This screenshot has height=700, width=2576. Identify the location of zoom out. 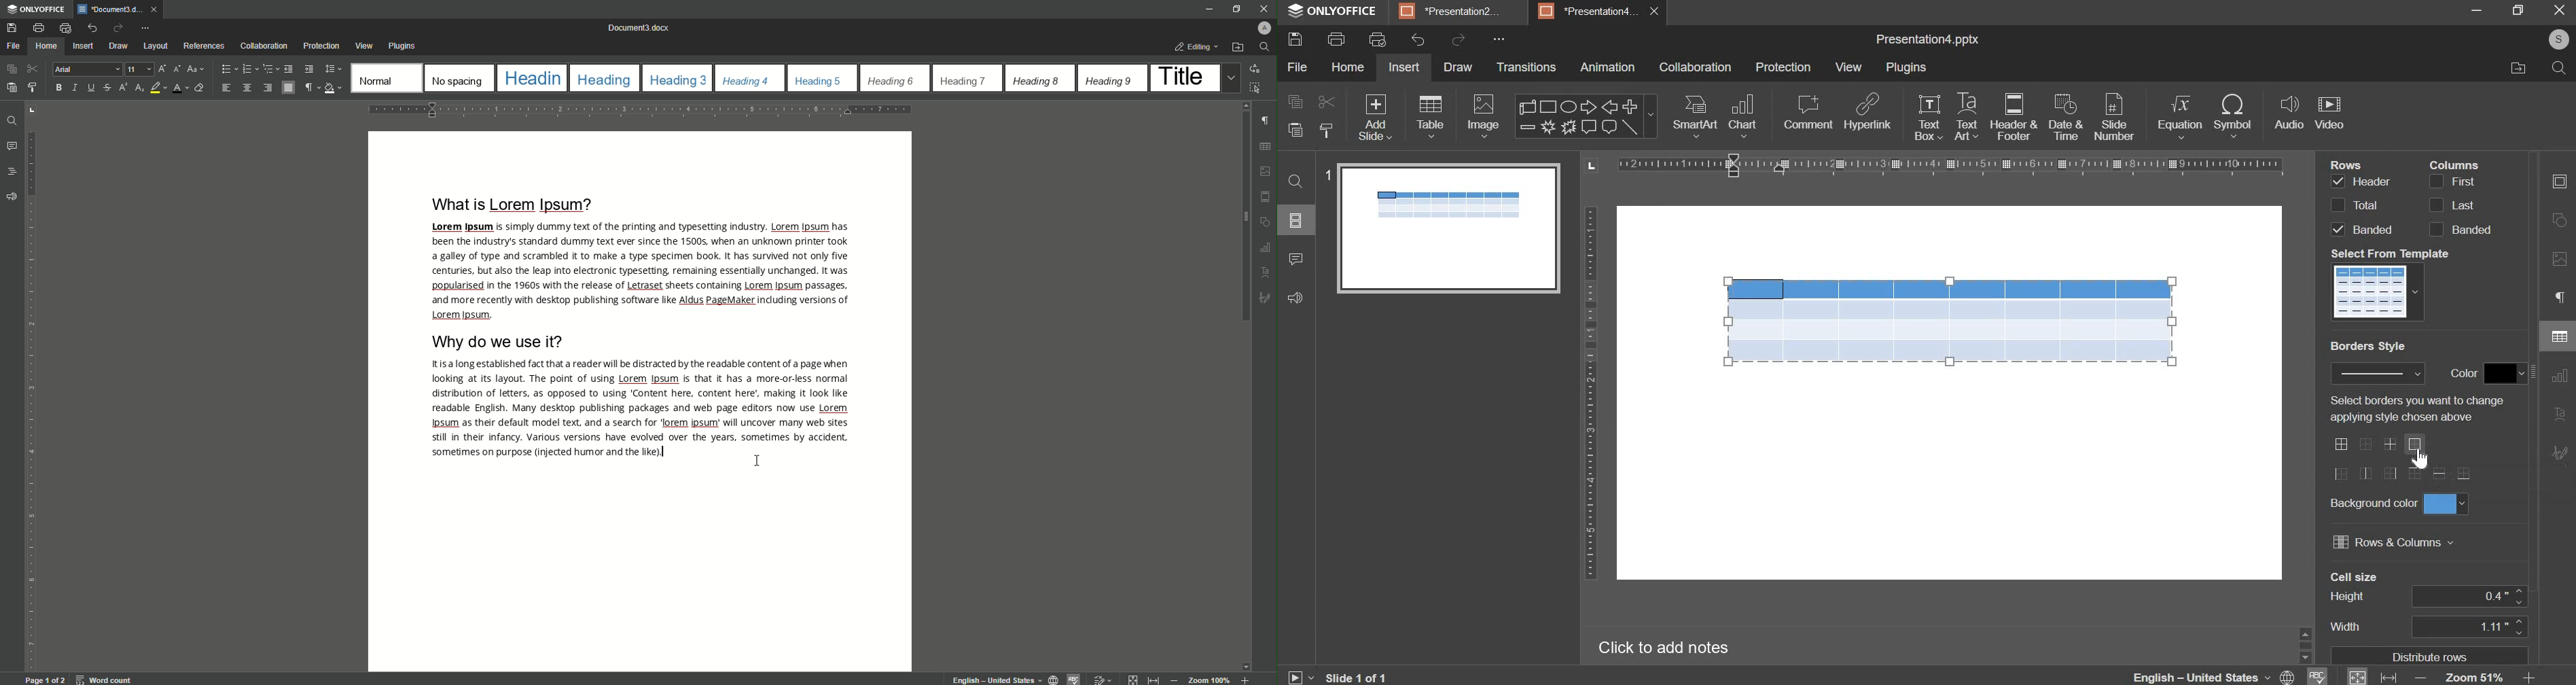
(2421, 679).